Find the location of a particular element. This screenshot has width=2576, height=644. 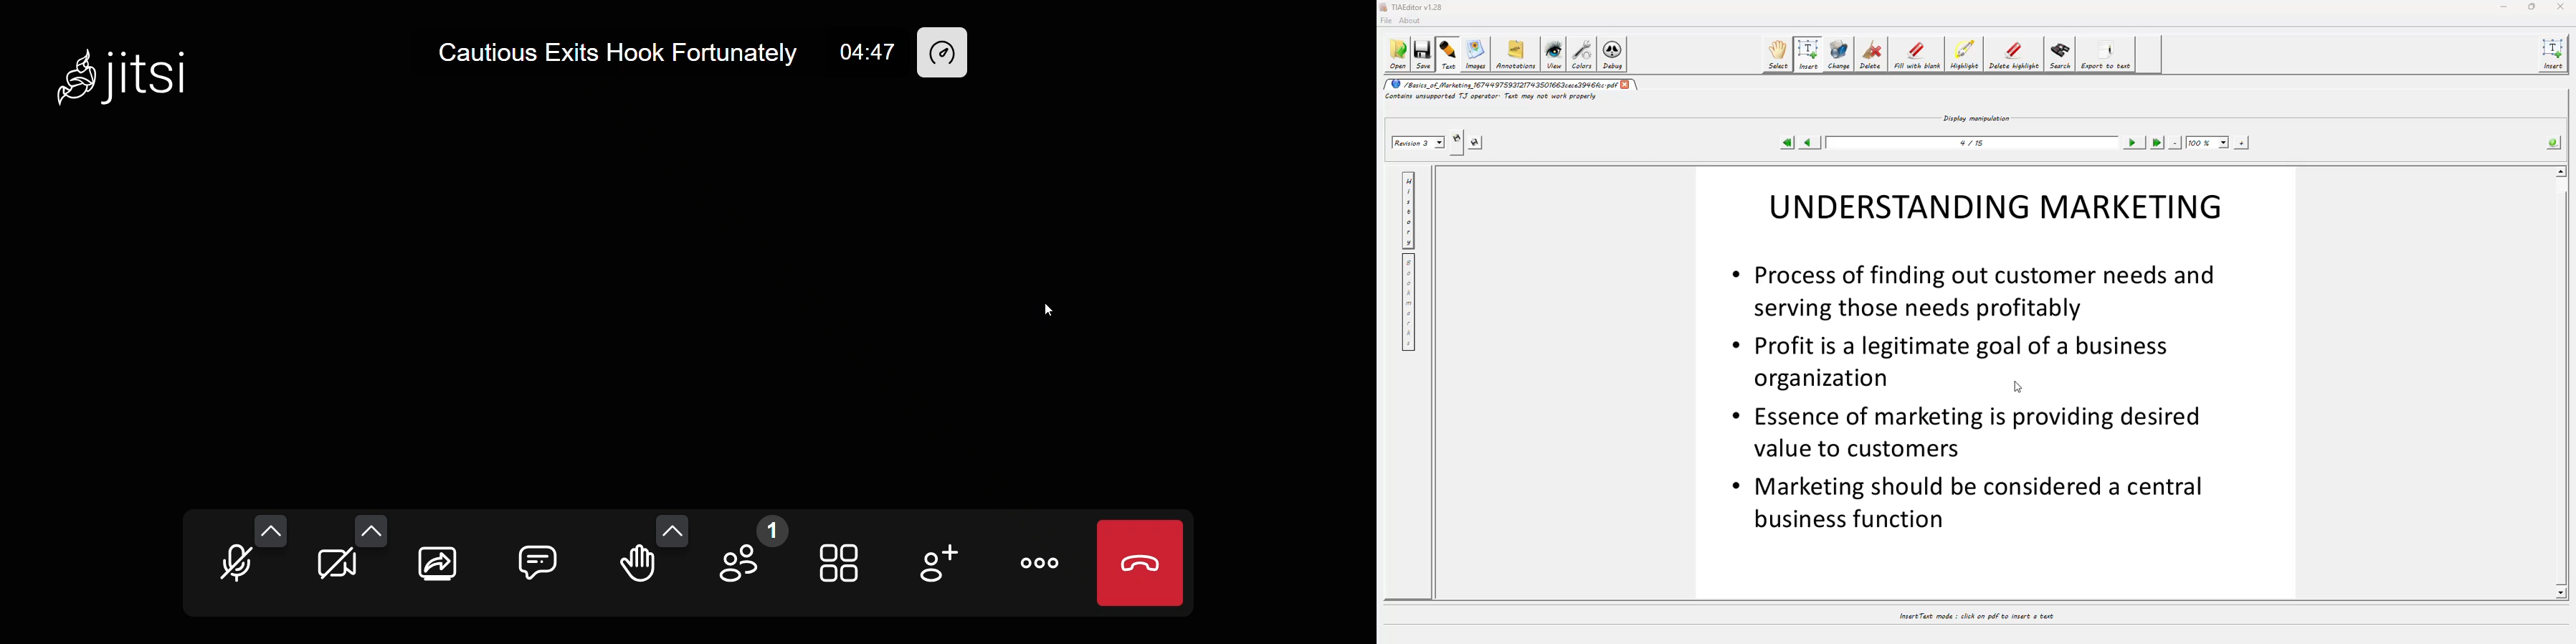

leave call is located at coordinates (1140, 560).